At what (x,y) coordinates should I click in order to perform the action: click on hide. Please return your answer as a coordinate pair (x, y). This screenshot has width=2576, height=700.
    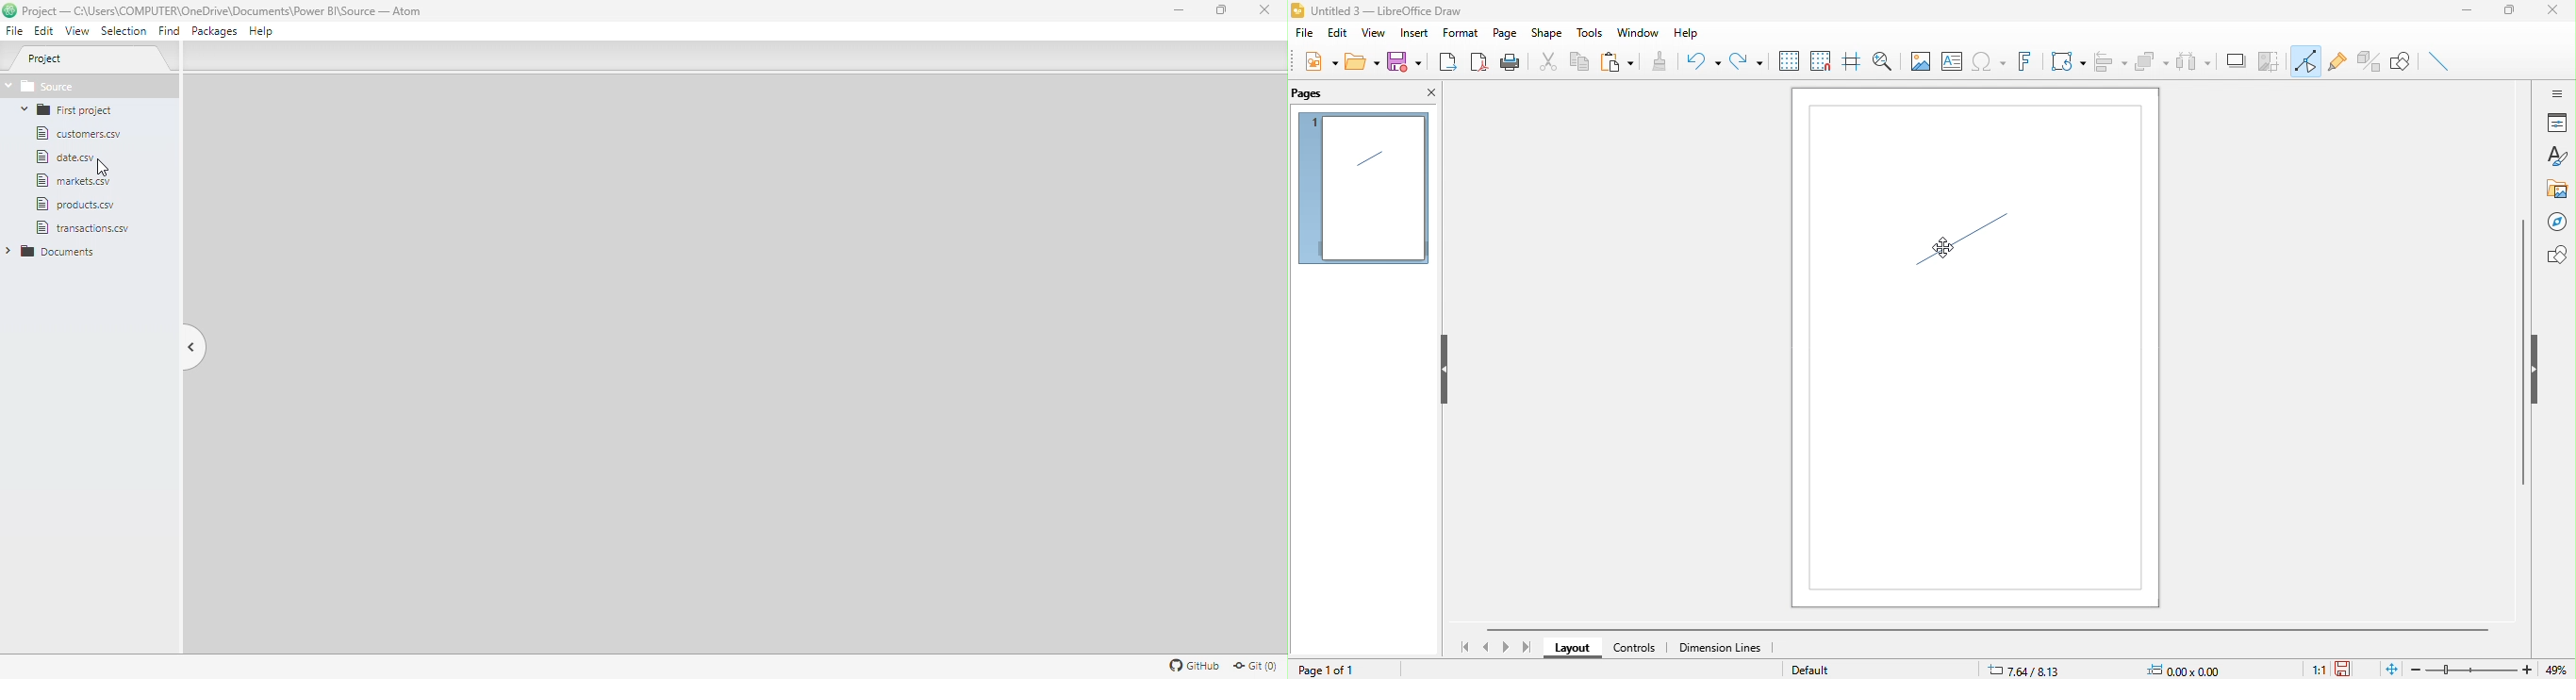
    Looking at the image, I should click on (1443, 371).